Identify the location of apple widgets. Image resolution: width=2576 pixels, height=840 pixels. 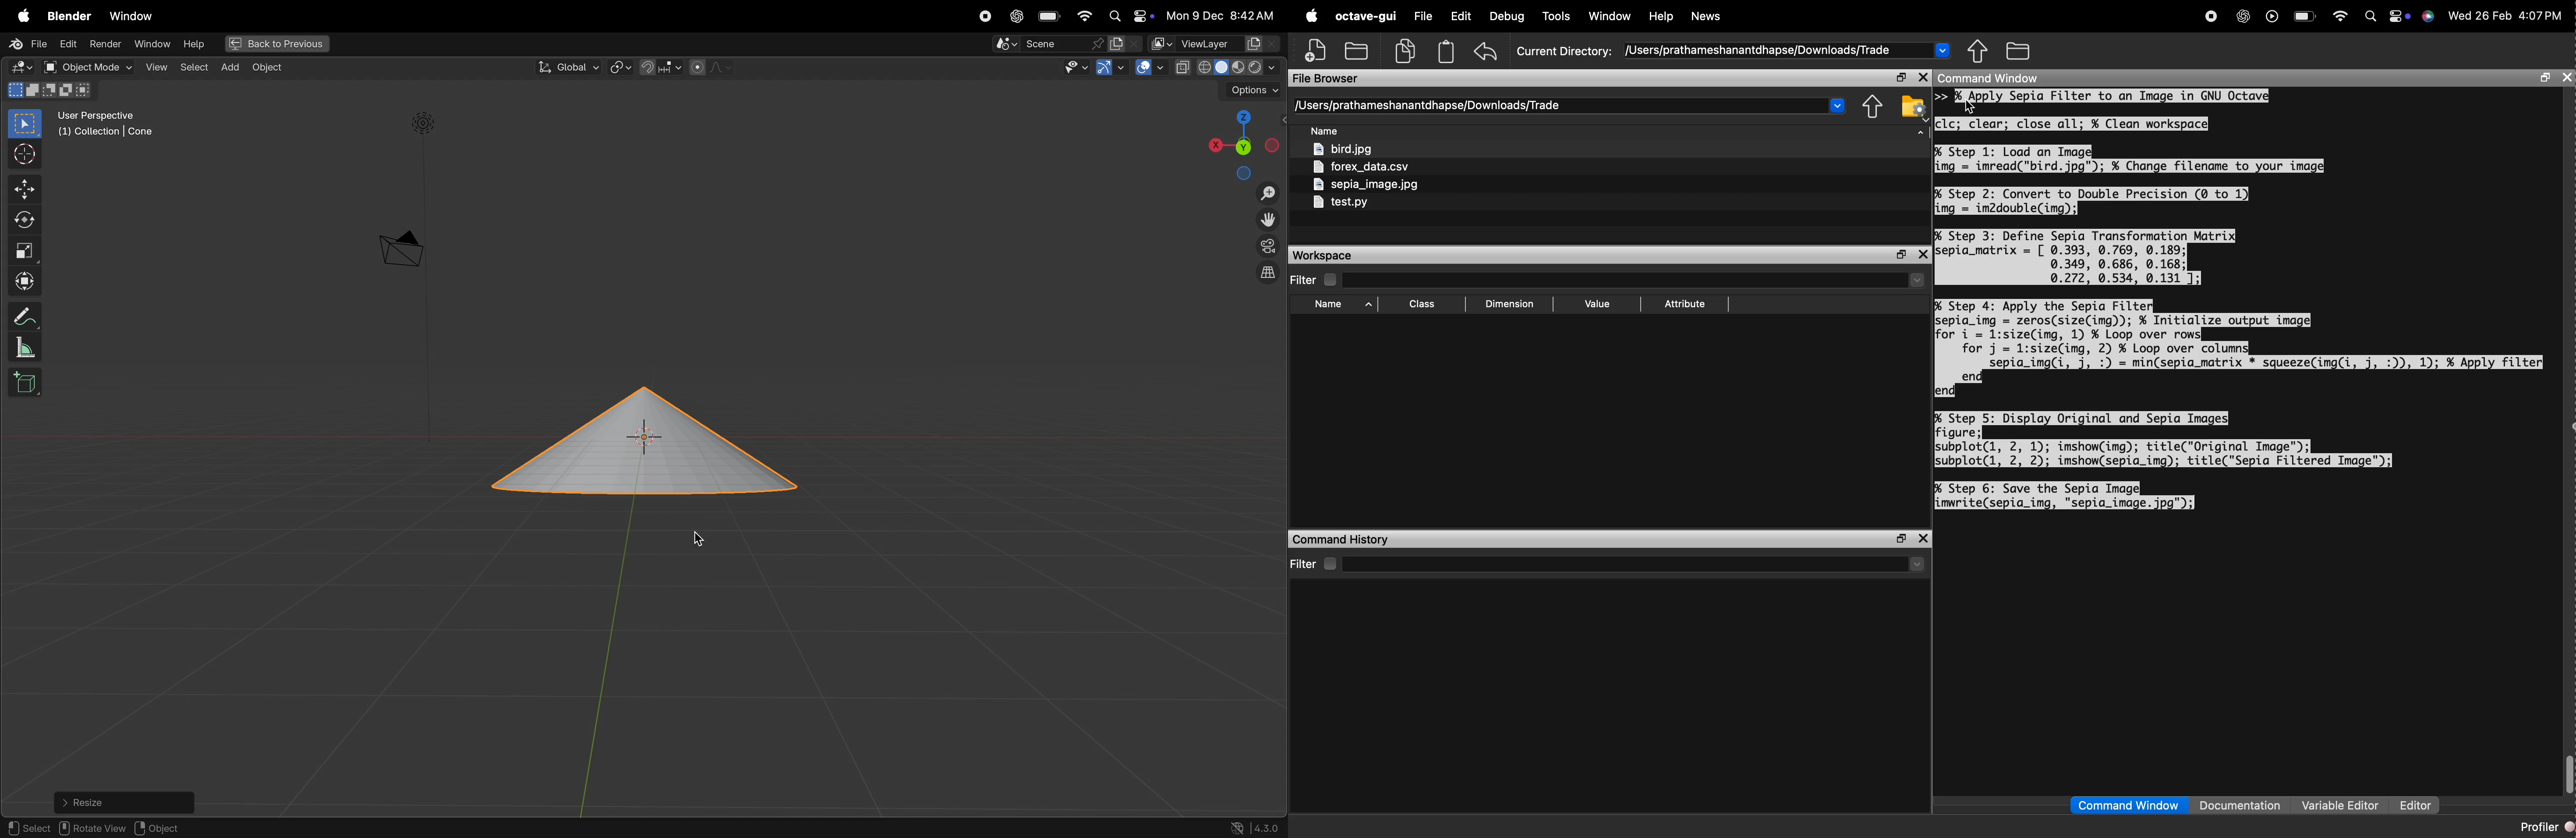
(1128, 16).